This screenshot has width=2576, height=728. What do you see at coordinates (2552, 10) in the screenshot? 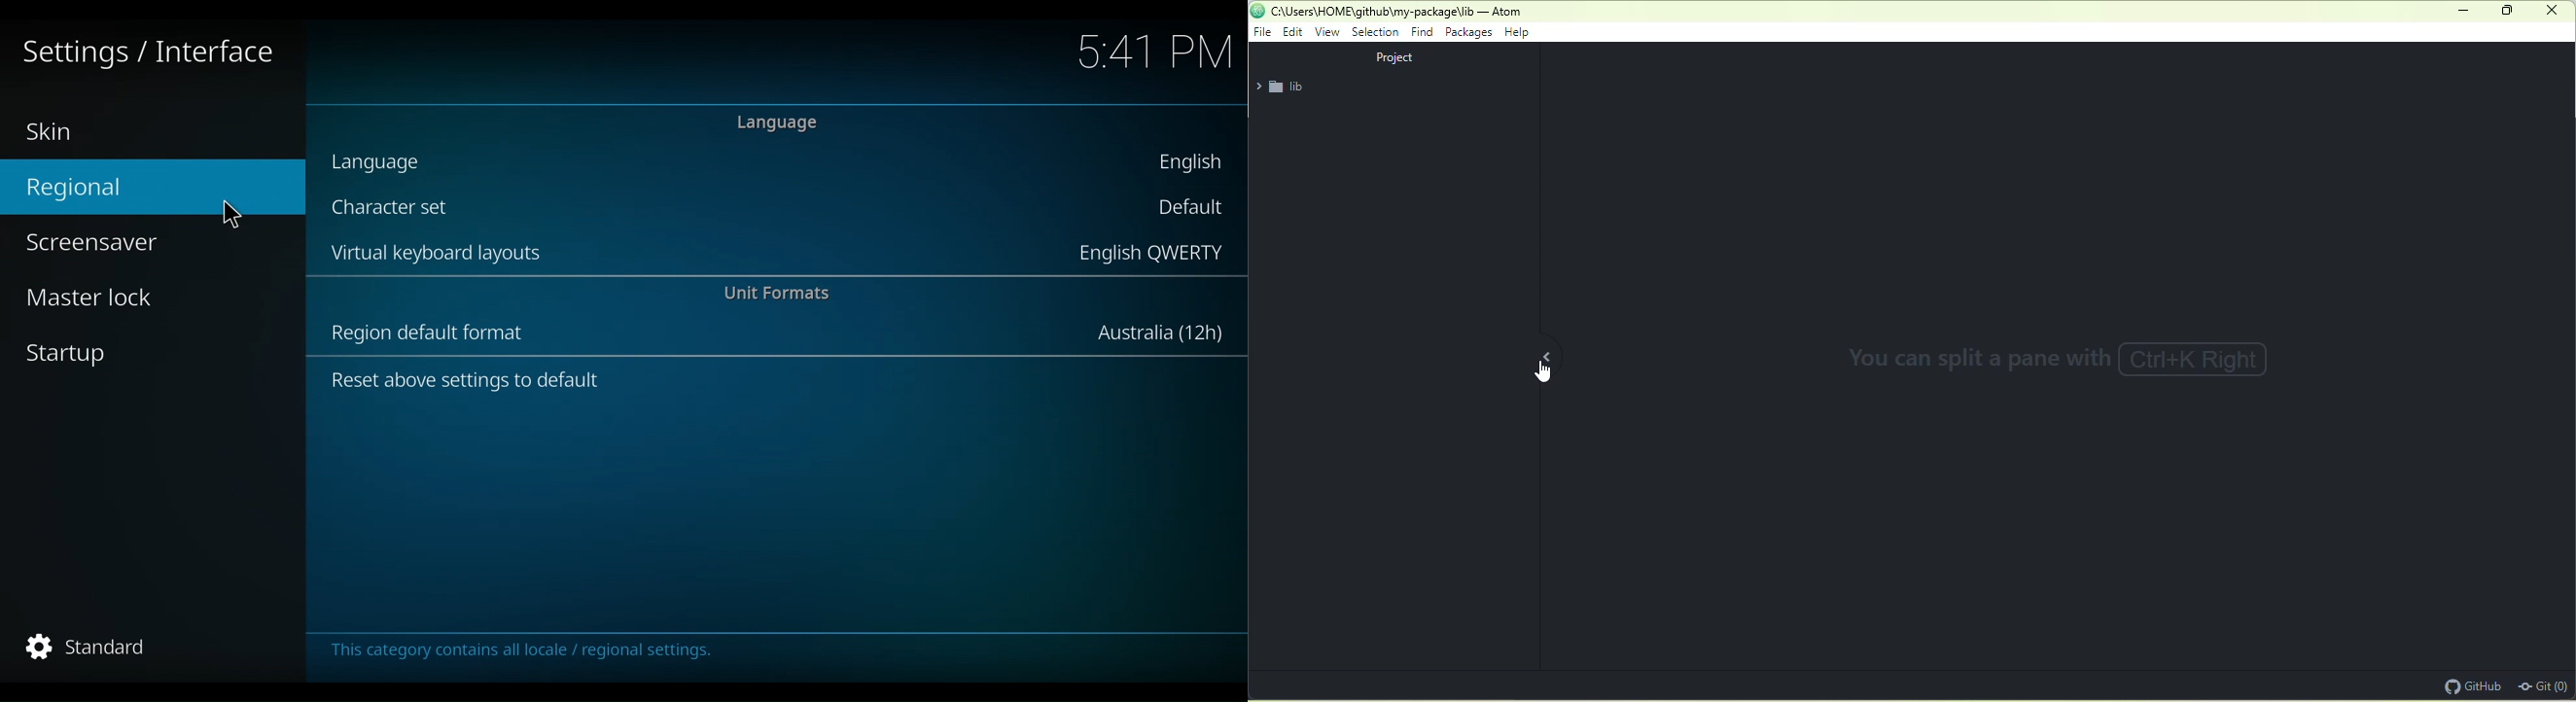
I see `close` at bounding box center [2552, 10].